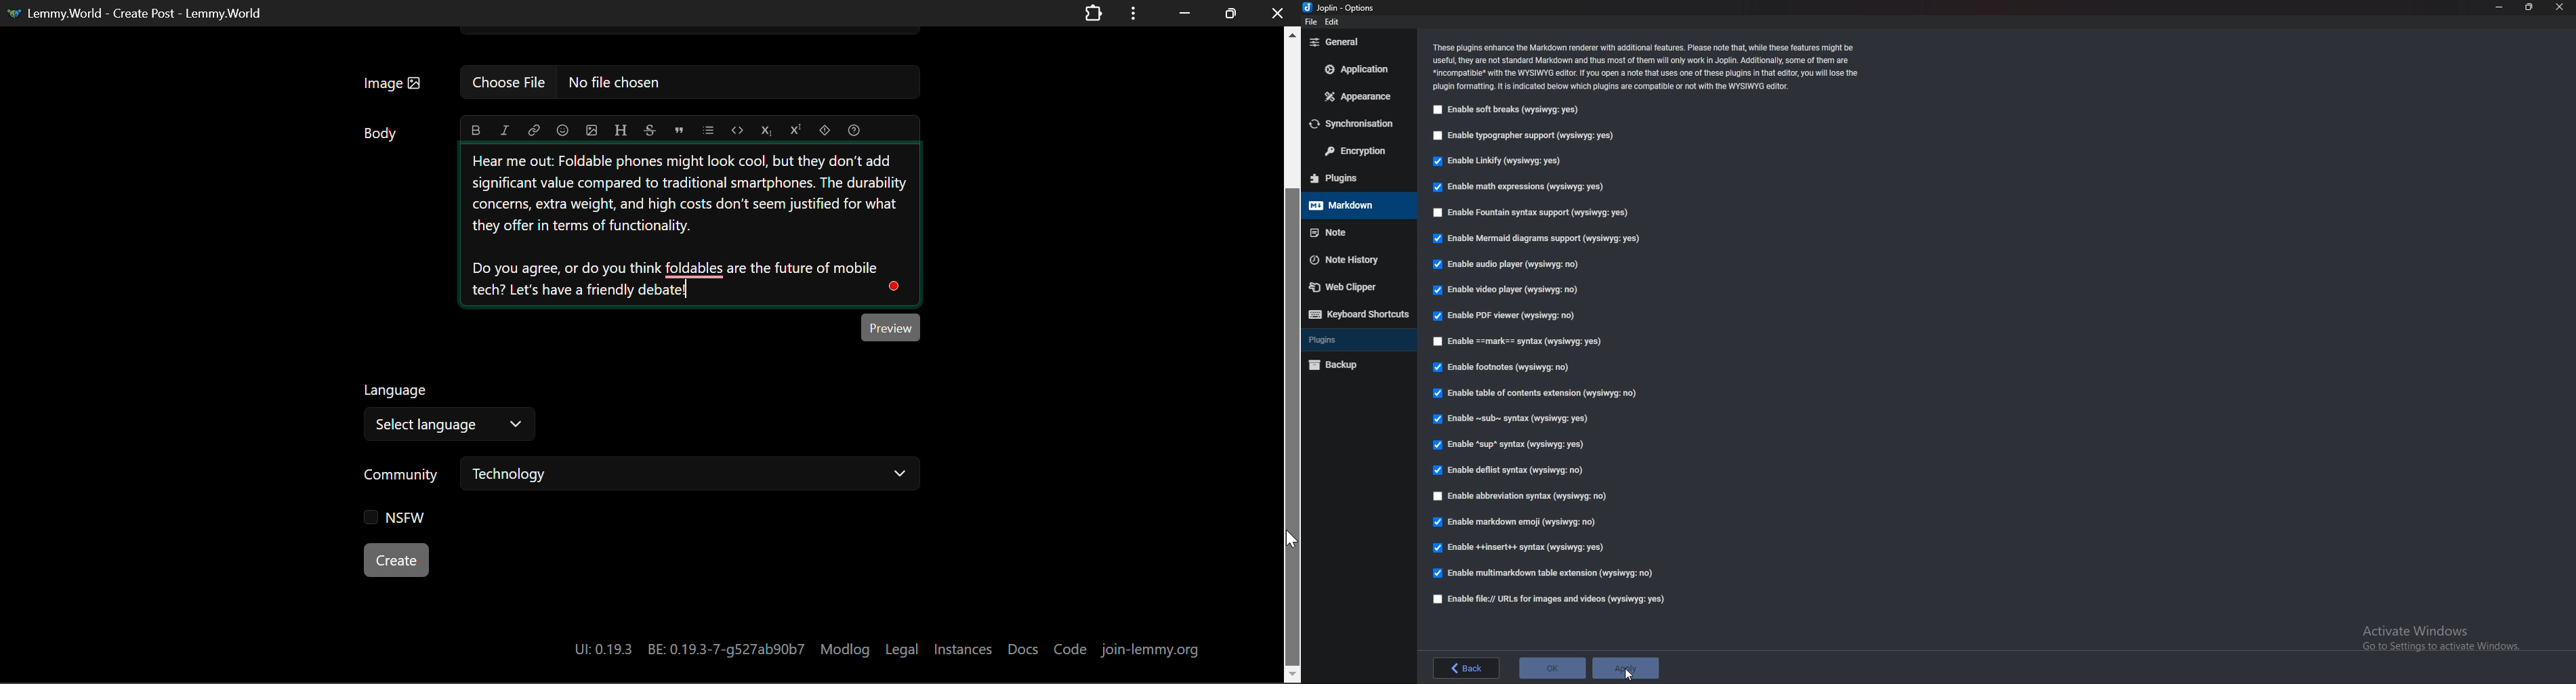 This screenshot has height=700, width=2576. I want to click on enable Sub Syntax, so click(1518, 420).